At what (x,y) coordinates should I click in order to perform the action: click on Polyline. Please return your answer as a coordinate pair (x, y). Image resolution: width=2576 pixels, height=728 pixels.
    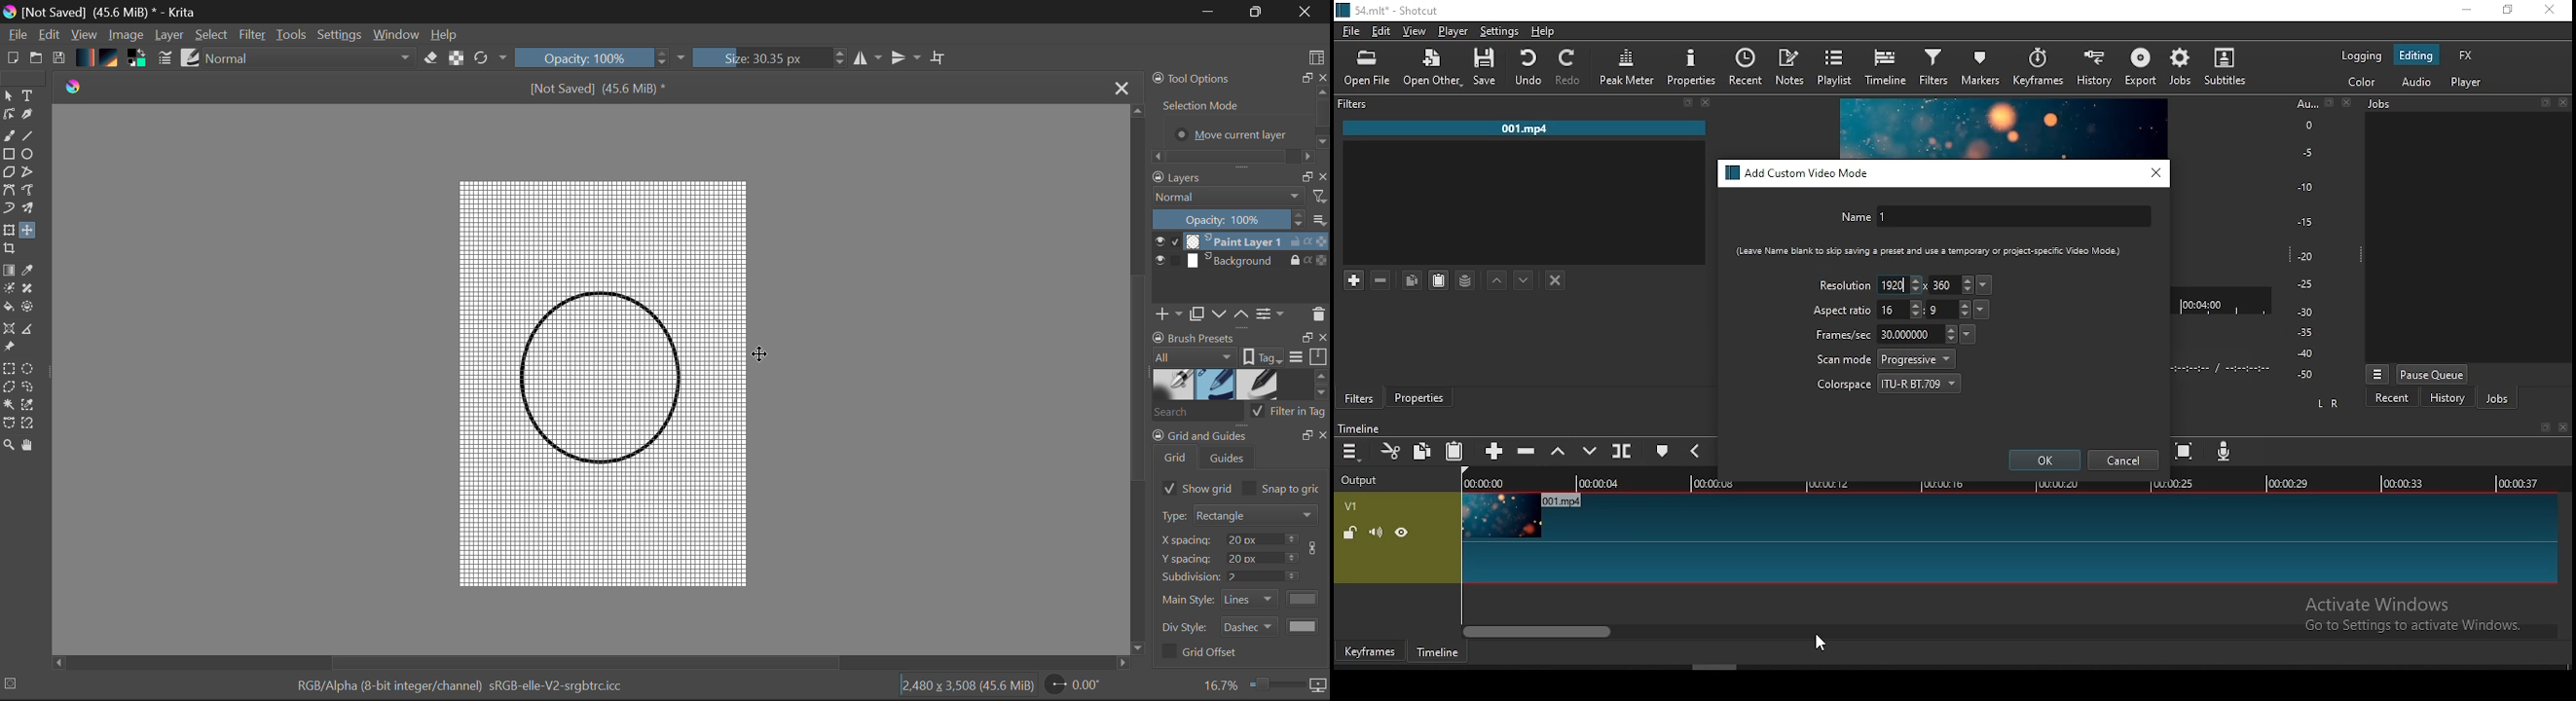
    Looking at the image, I should click on (28, 170).